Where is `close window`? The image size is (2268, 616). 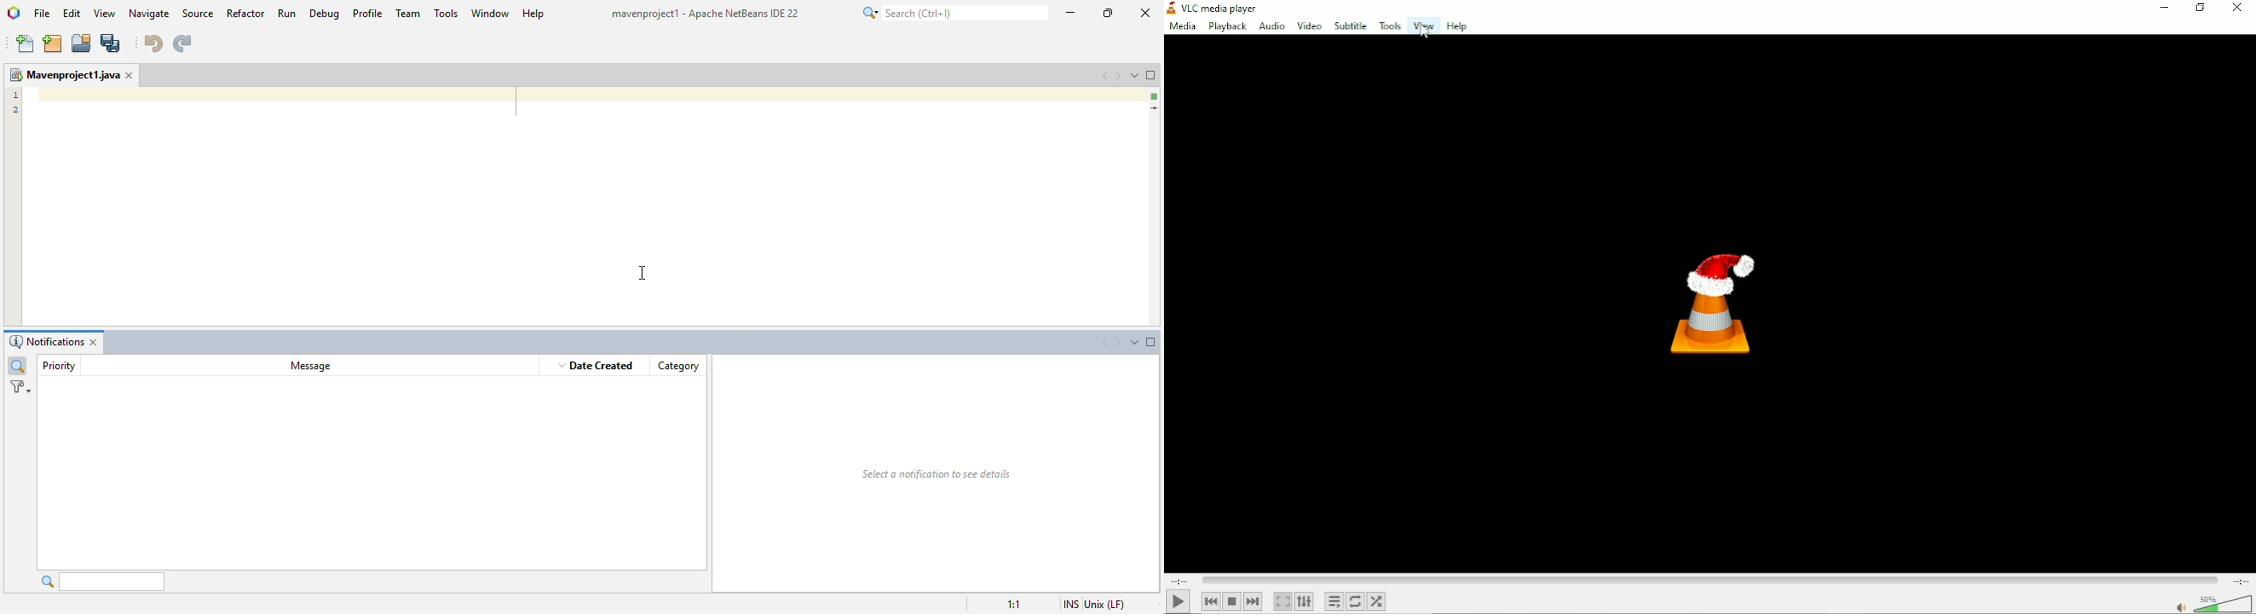
close window is located at coordinates (97, 343).